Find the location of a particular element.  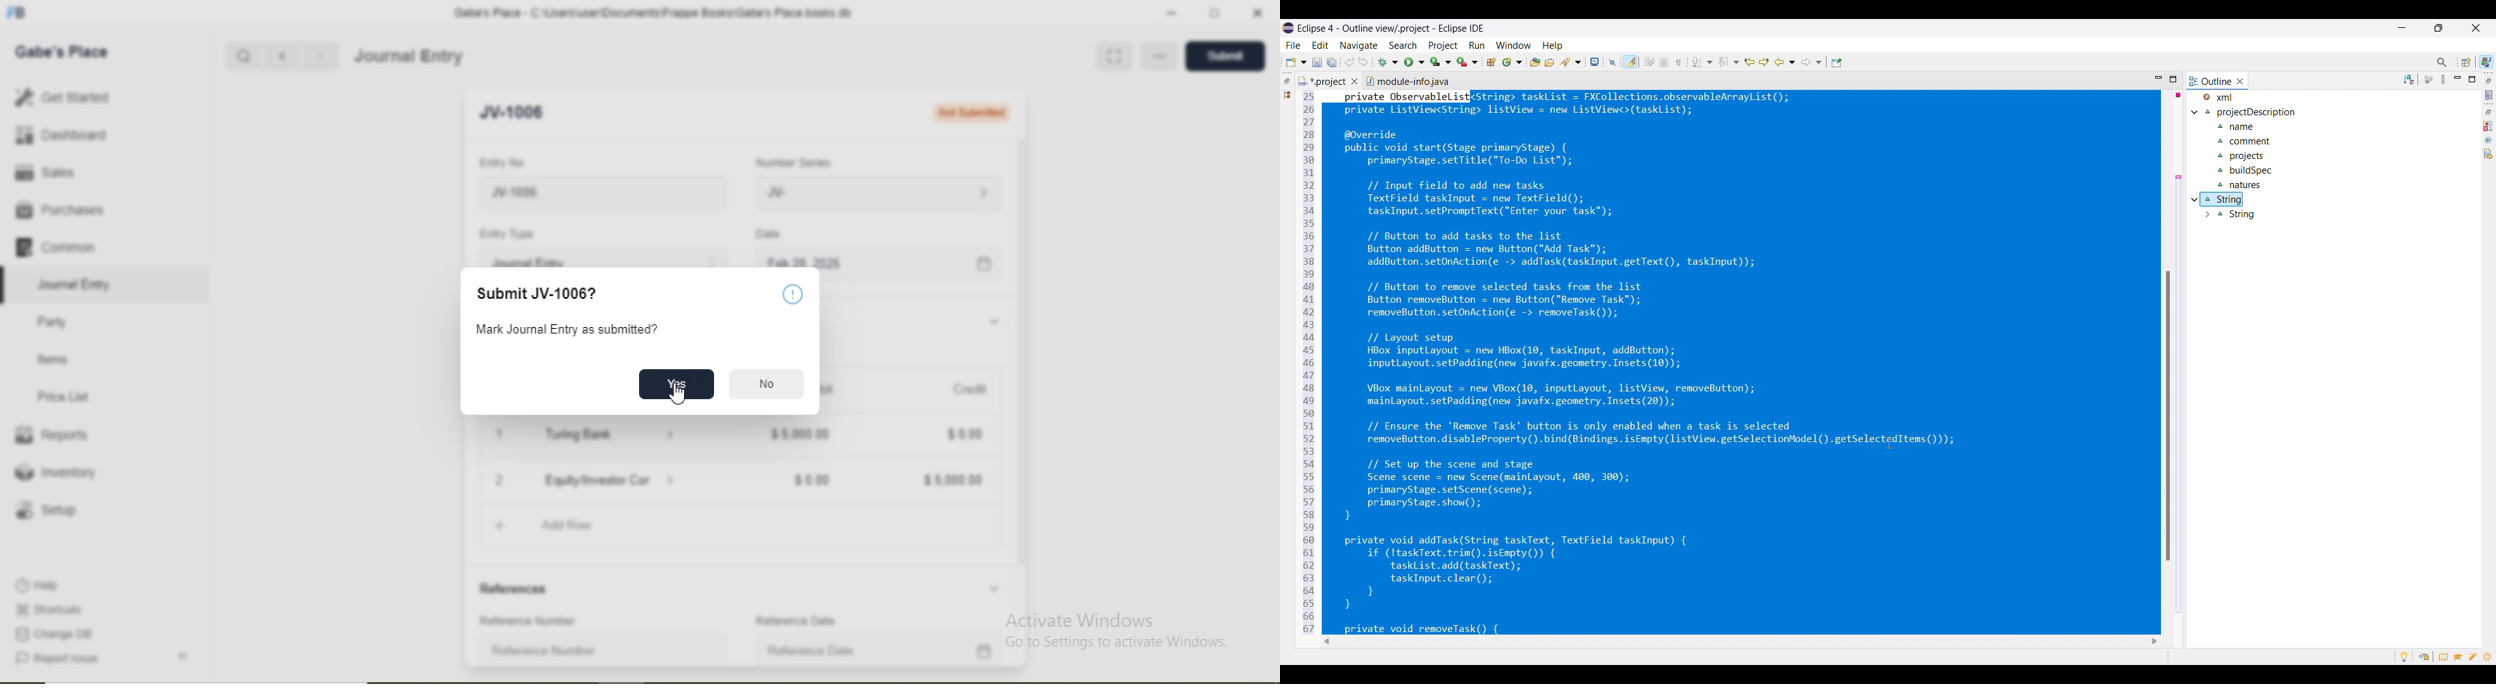

Back is located at coordinates (182, 656).